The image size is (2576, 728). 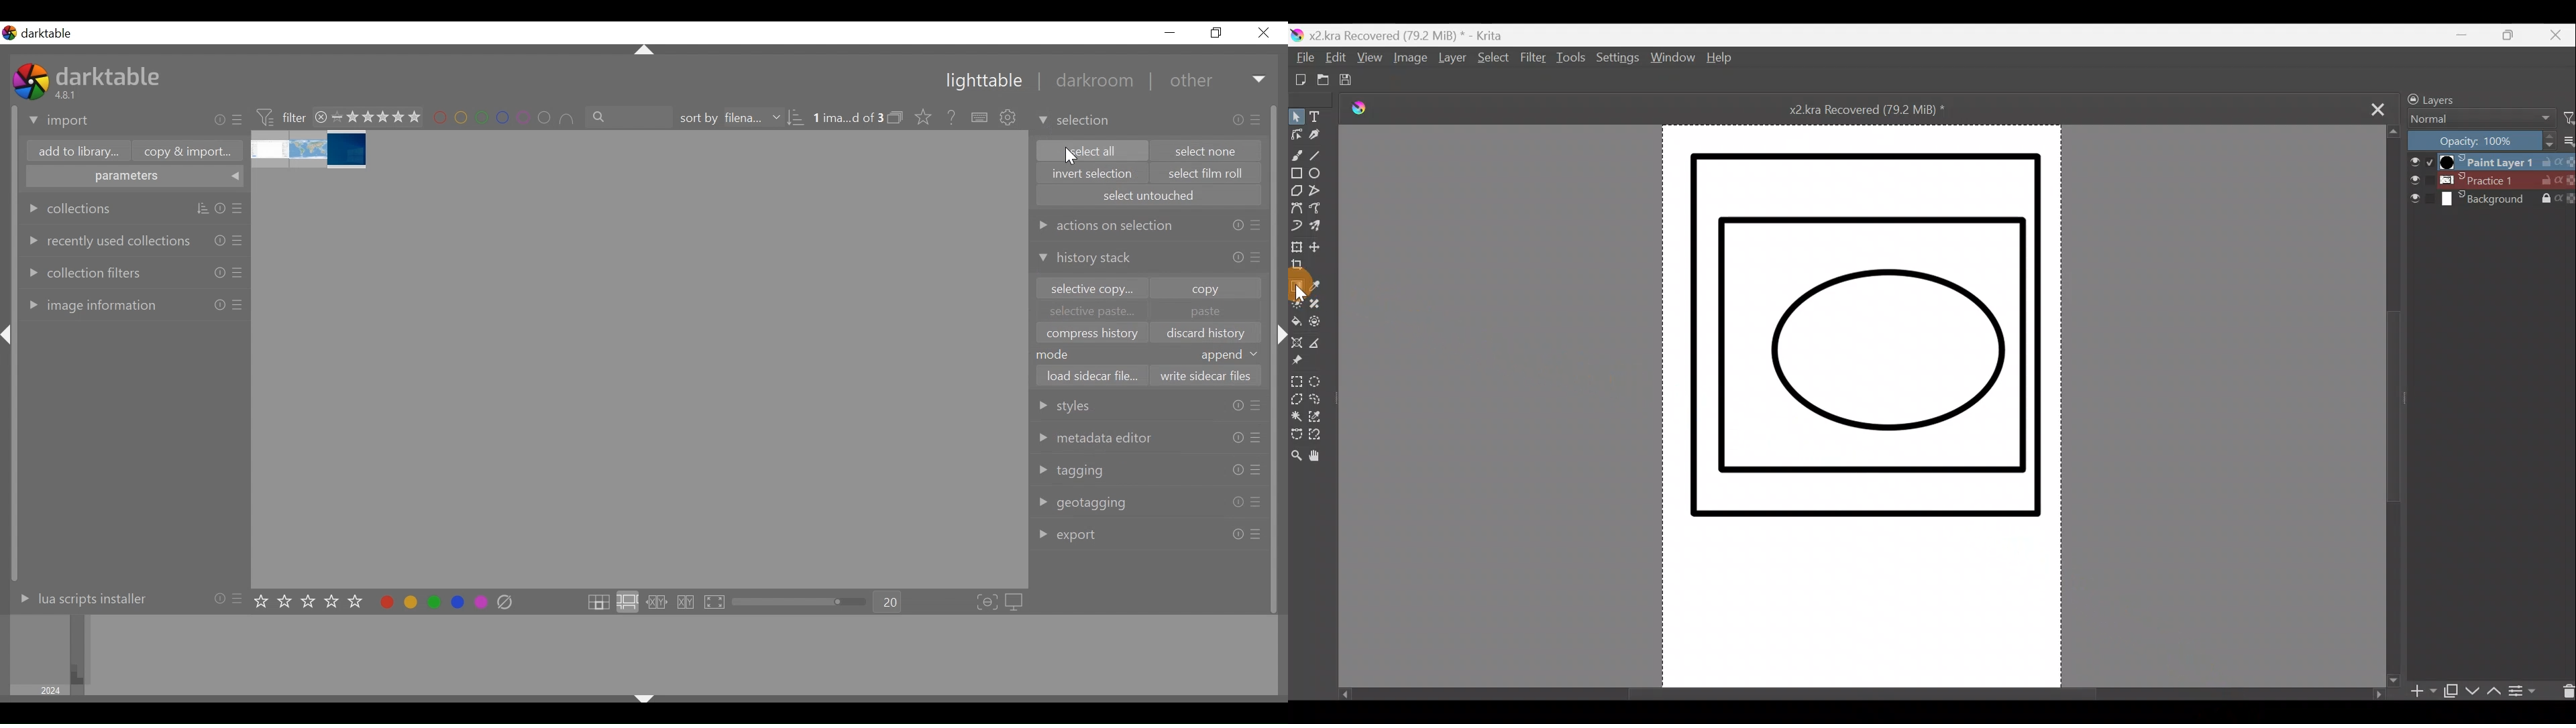 I want to click on Window, so click(x=1673, y=60).